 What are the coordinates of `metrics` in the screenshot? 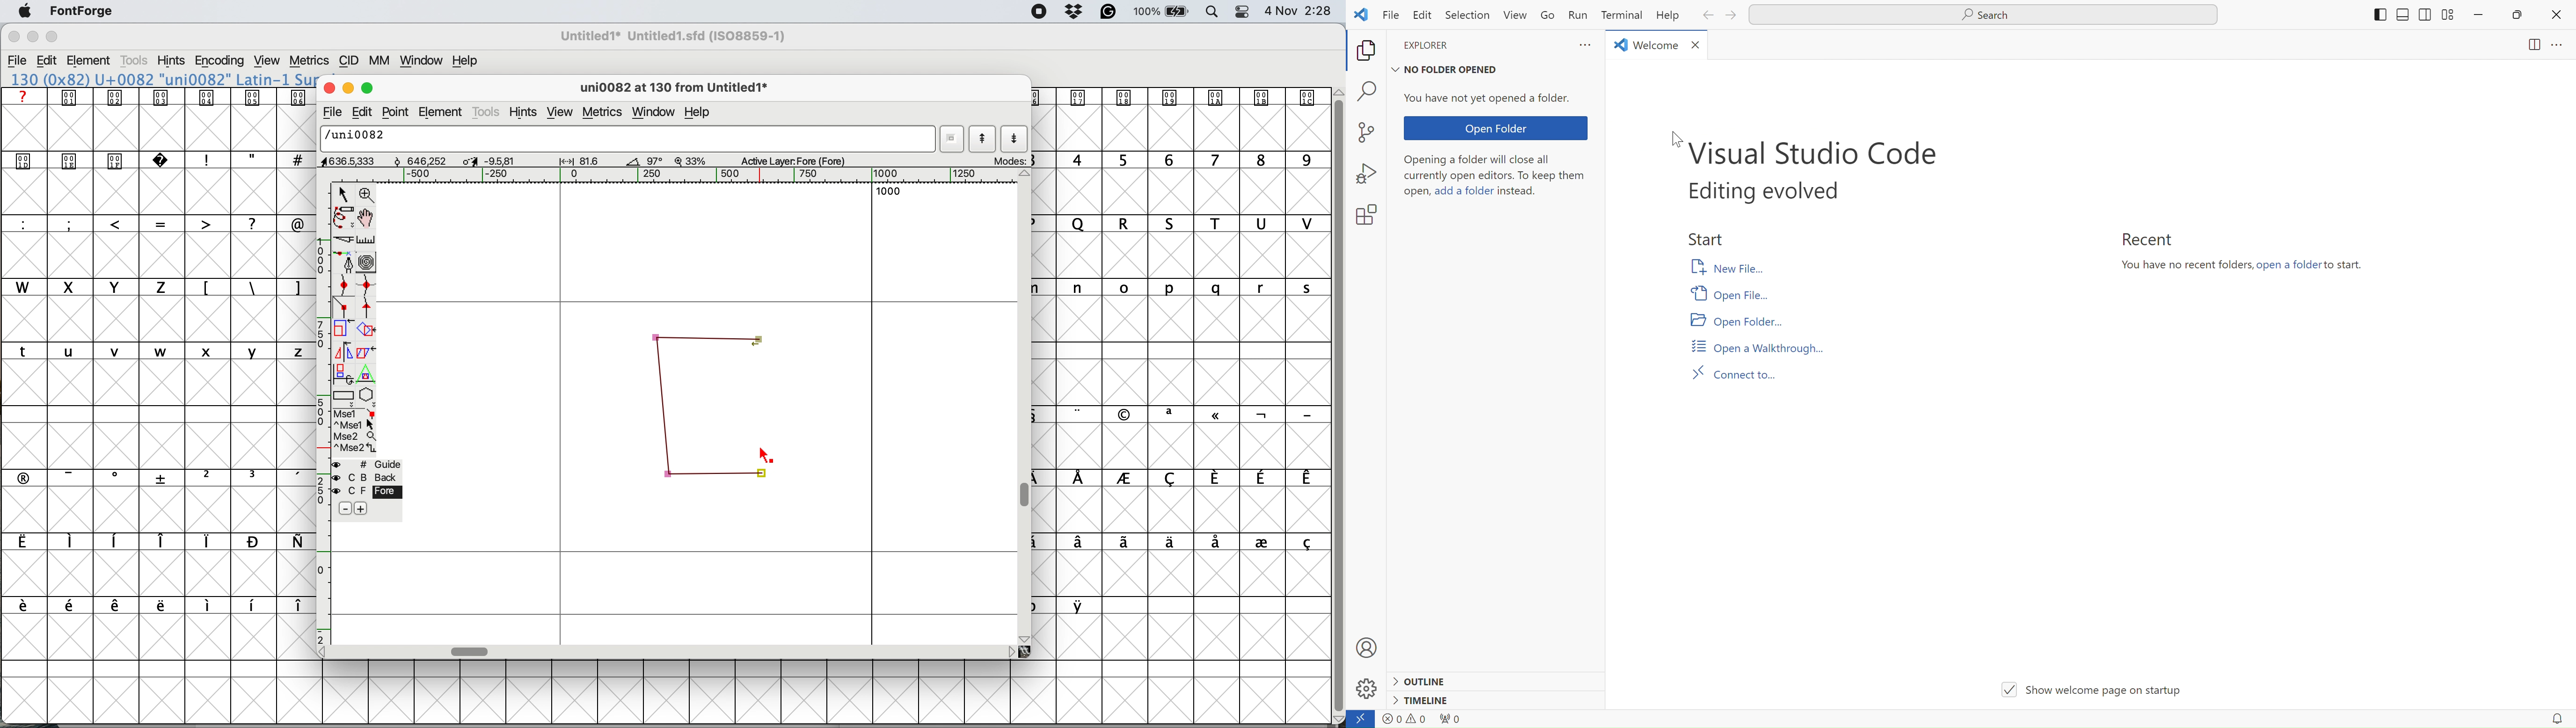 It's located at (309, 61).